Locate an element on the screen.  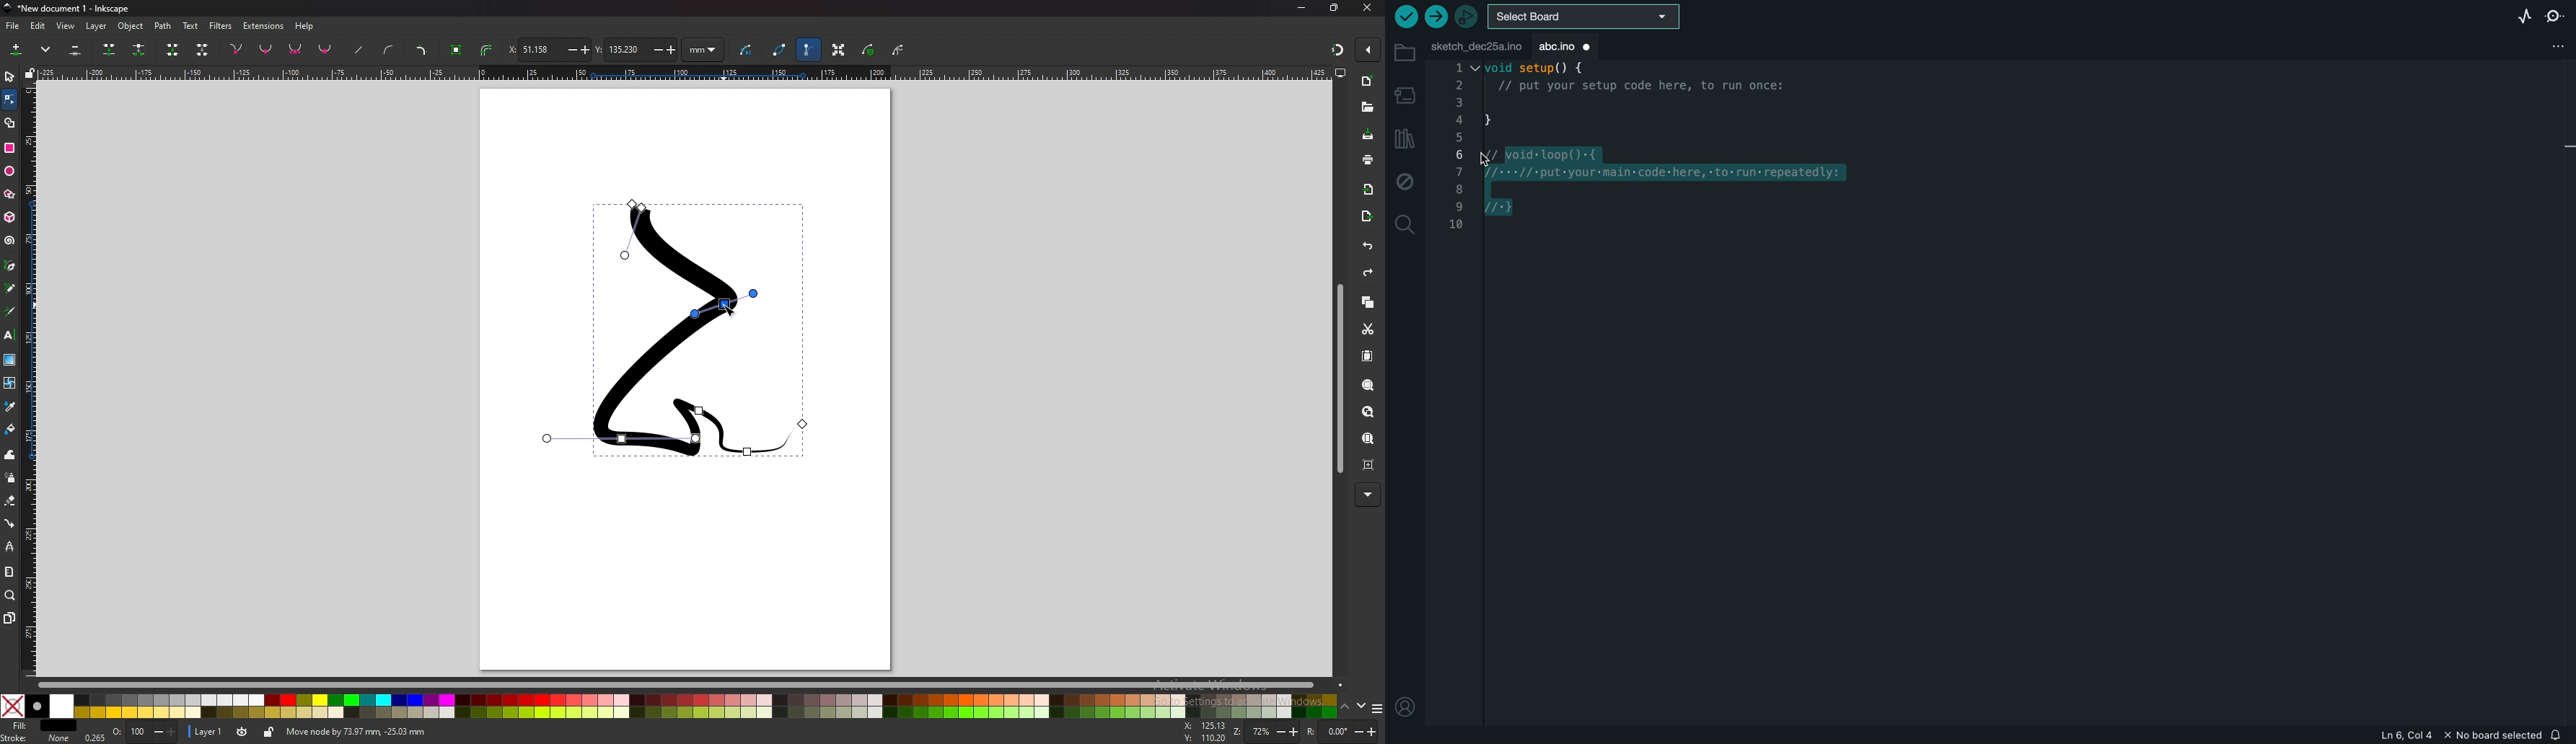
help is located at coordinates (306, 26).